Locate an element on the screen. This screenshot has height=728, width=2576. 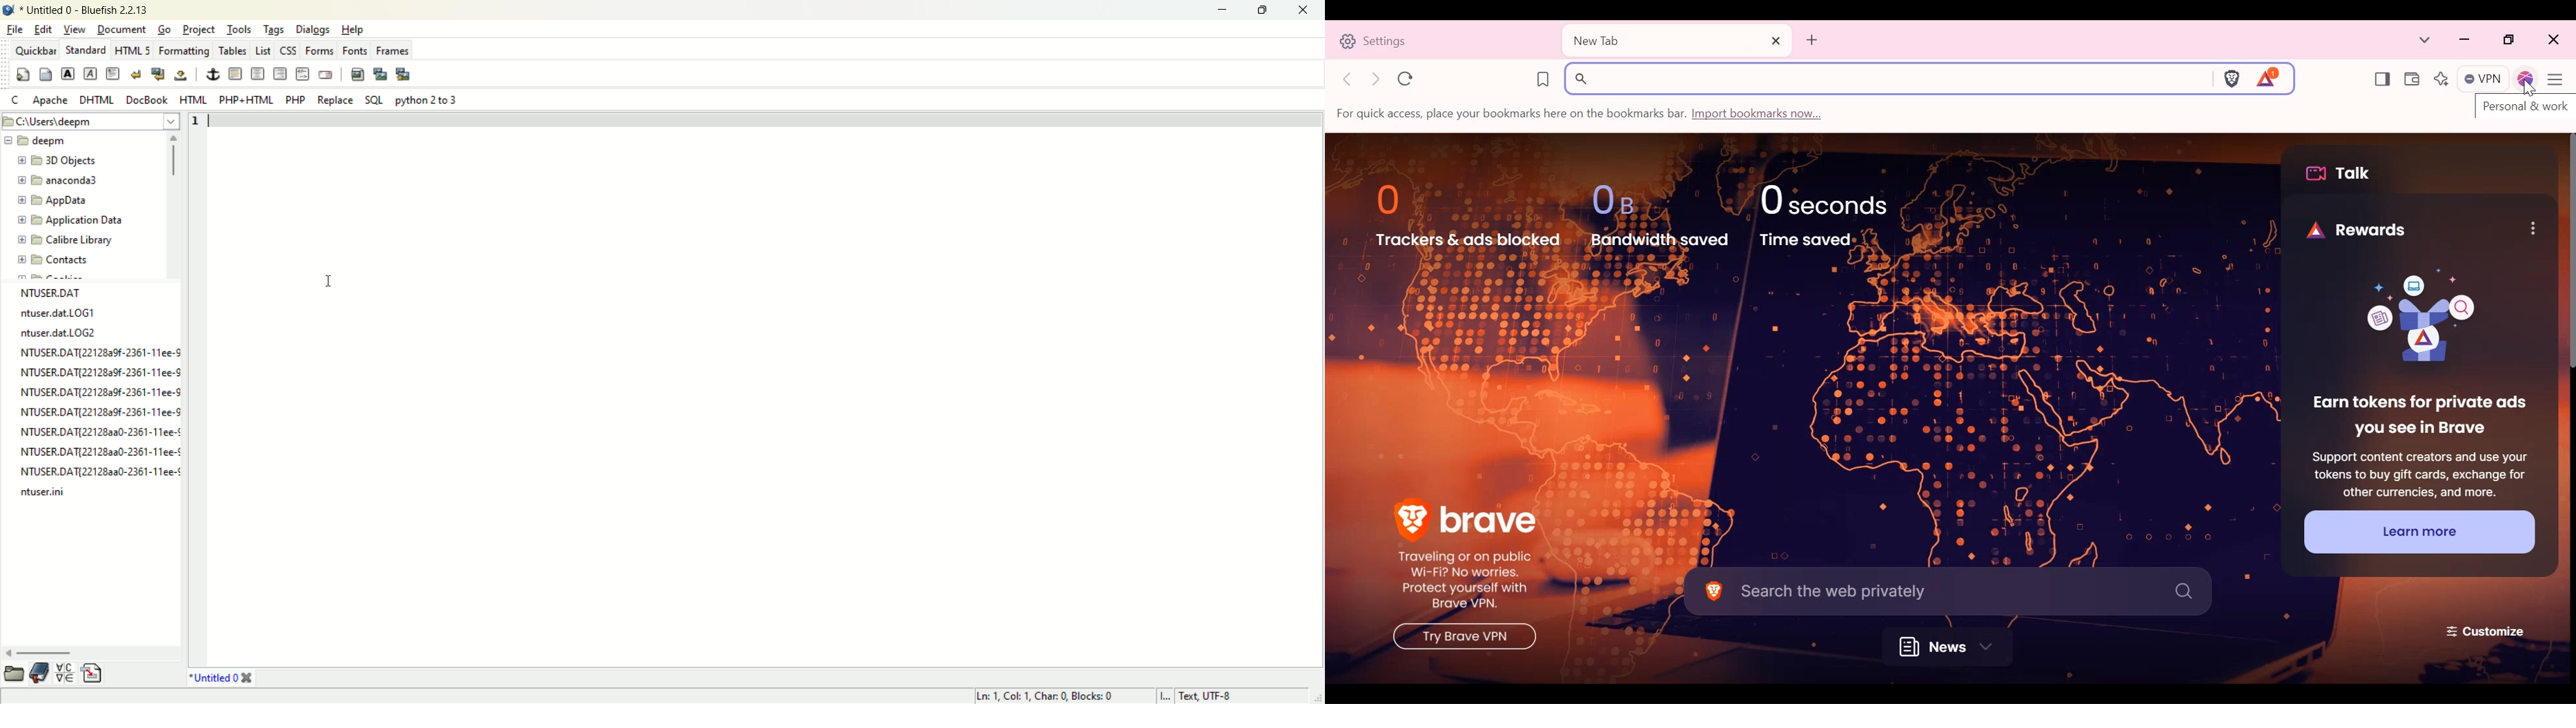
file name is located at coordinates (55, 292).